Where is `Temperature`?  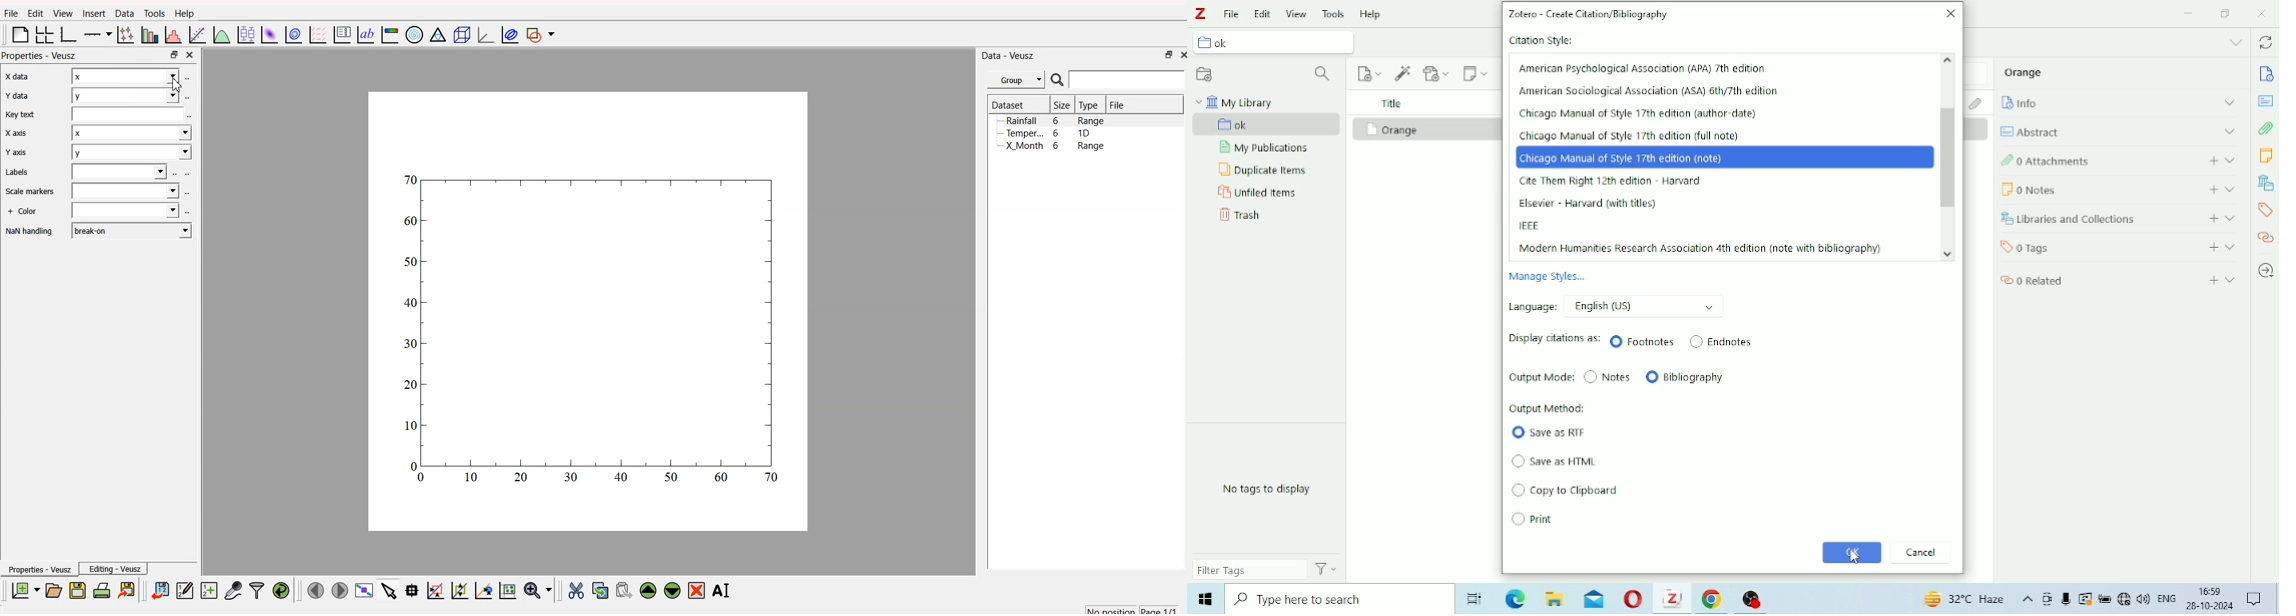 Temperature is located at coordinates (1966, 600).